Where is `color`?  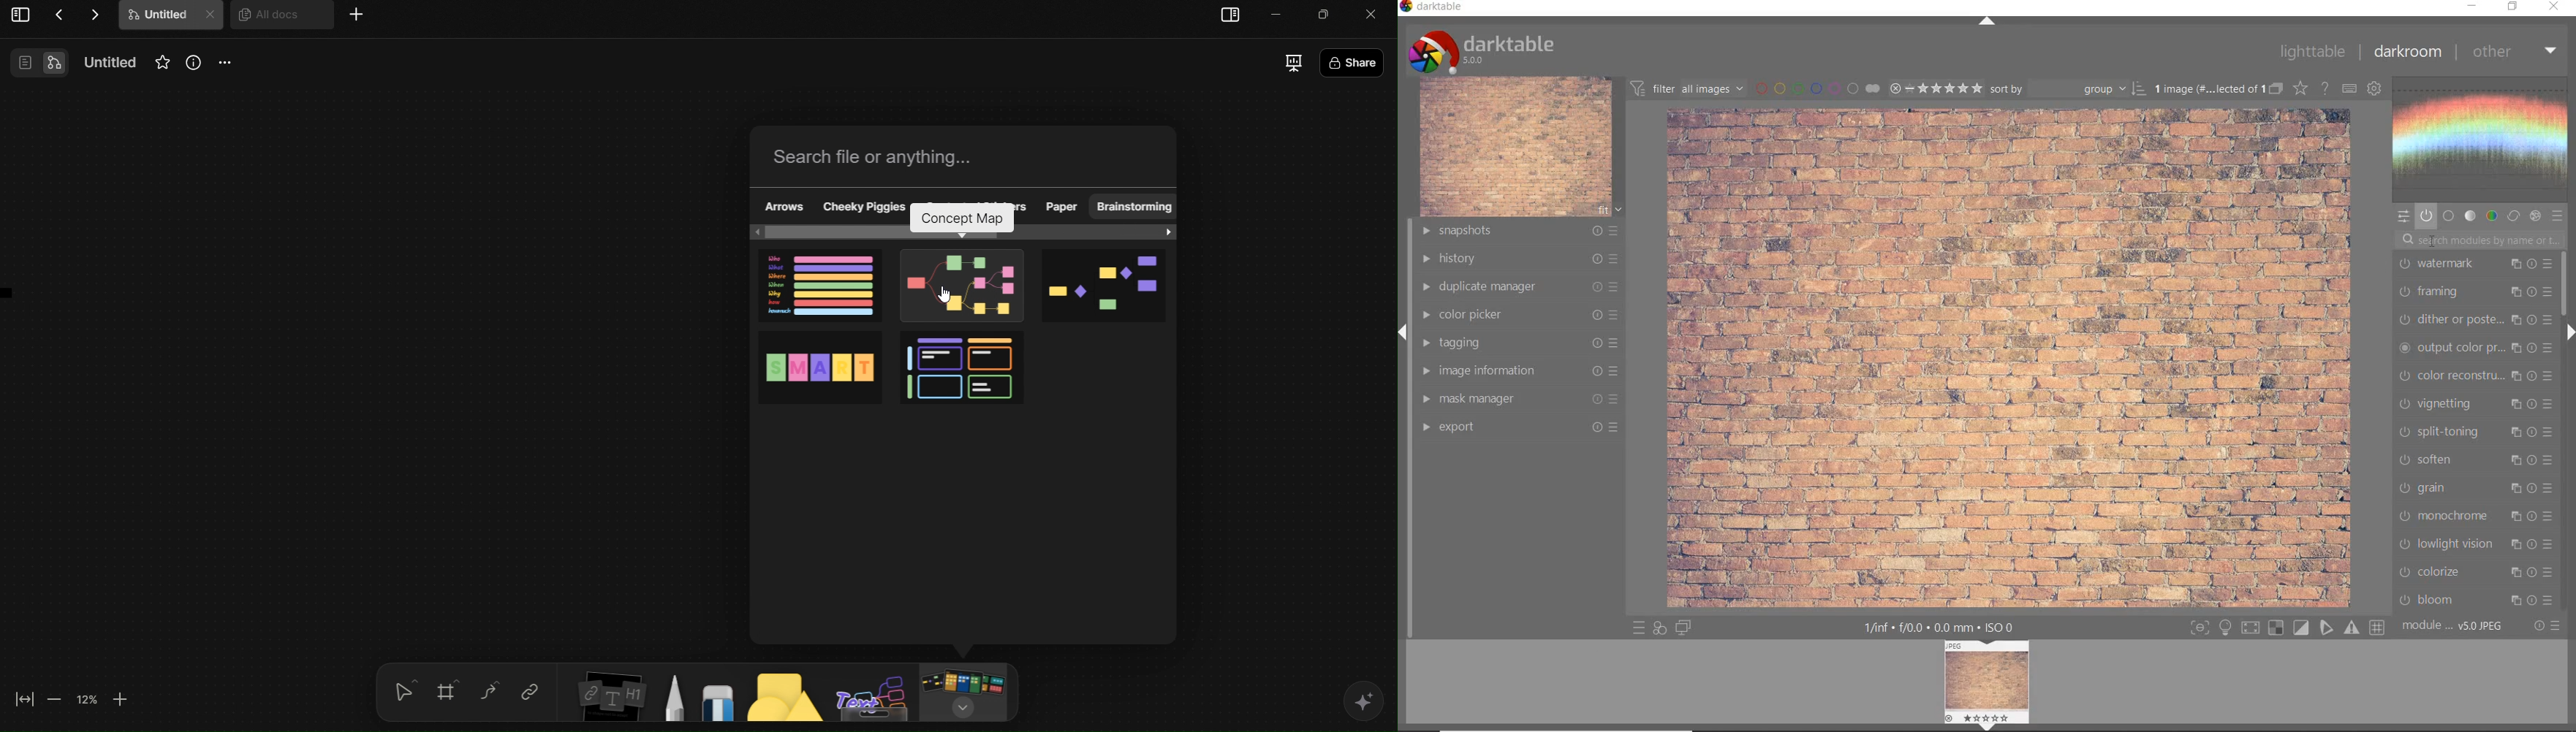
color is located at coordinates (2491, 216).